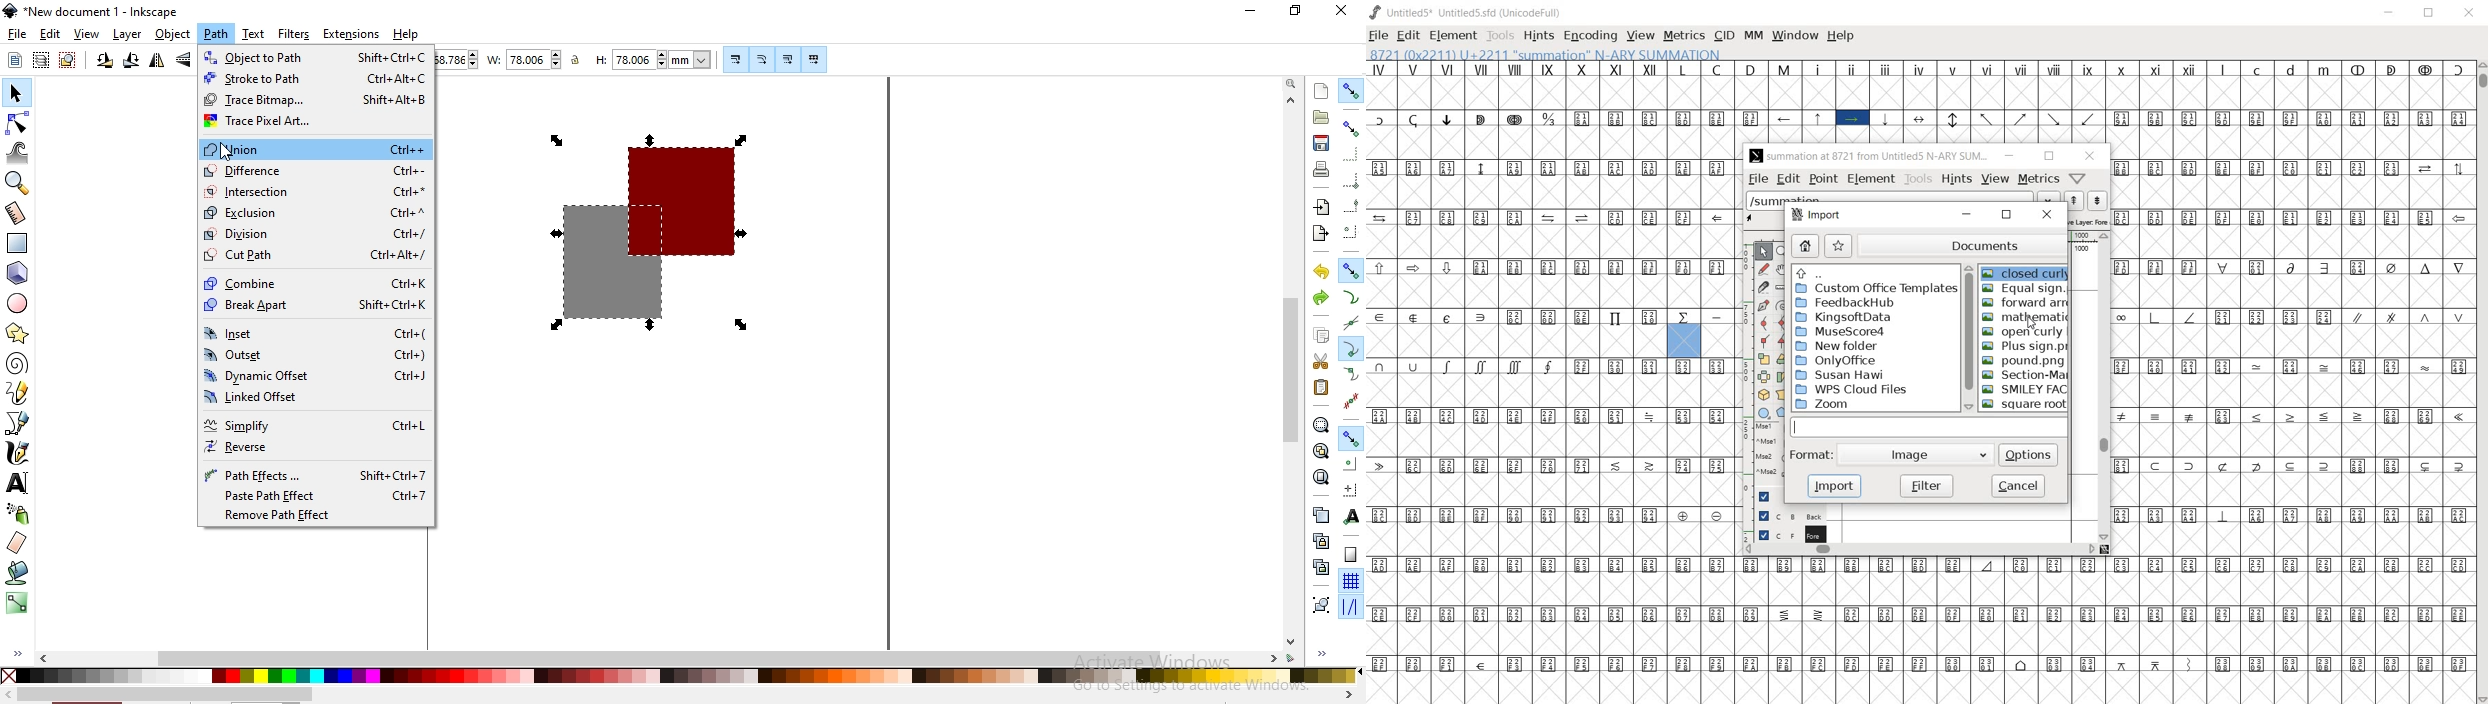 The image size is (2492, 728). What do you see at coordinates (16, 362) in the screenshot?
I see `create spiral` at bounding box center [16, 362].